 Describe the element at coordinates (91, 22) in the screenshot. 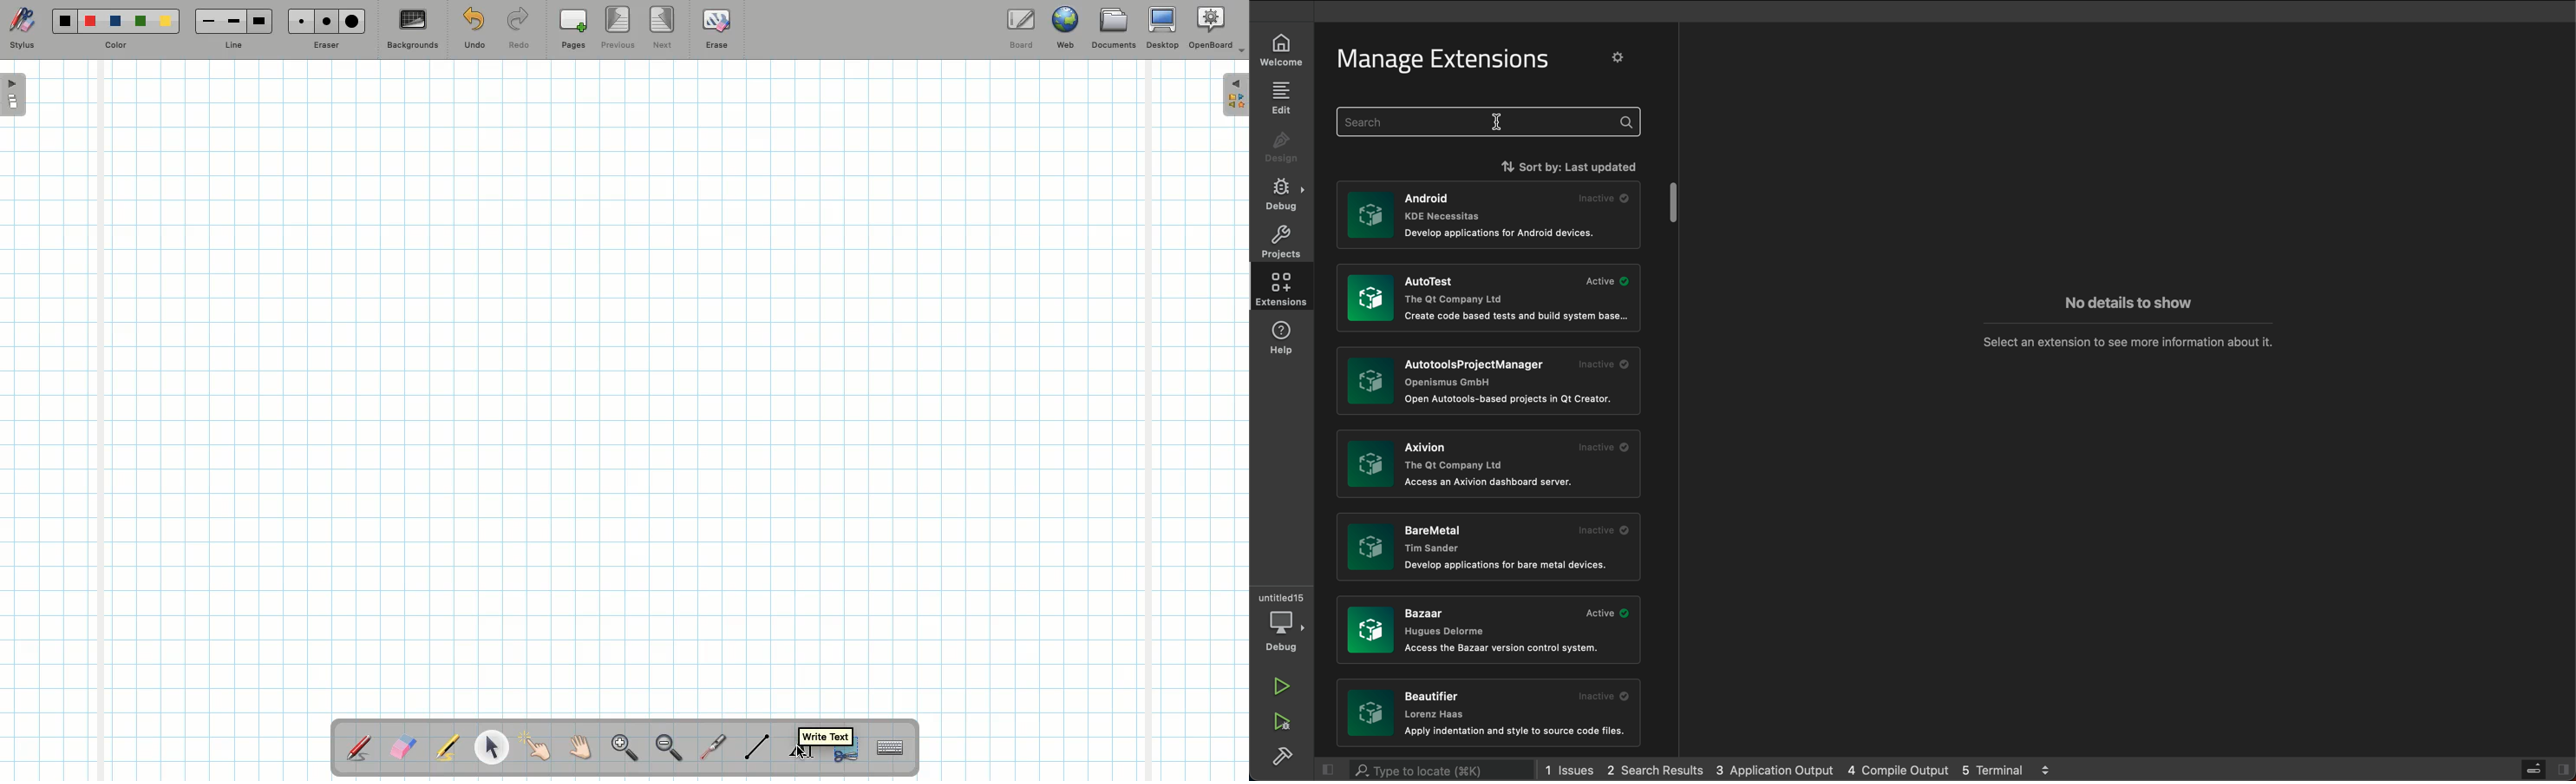

I see `Red` at that location.